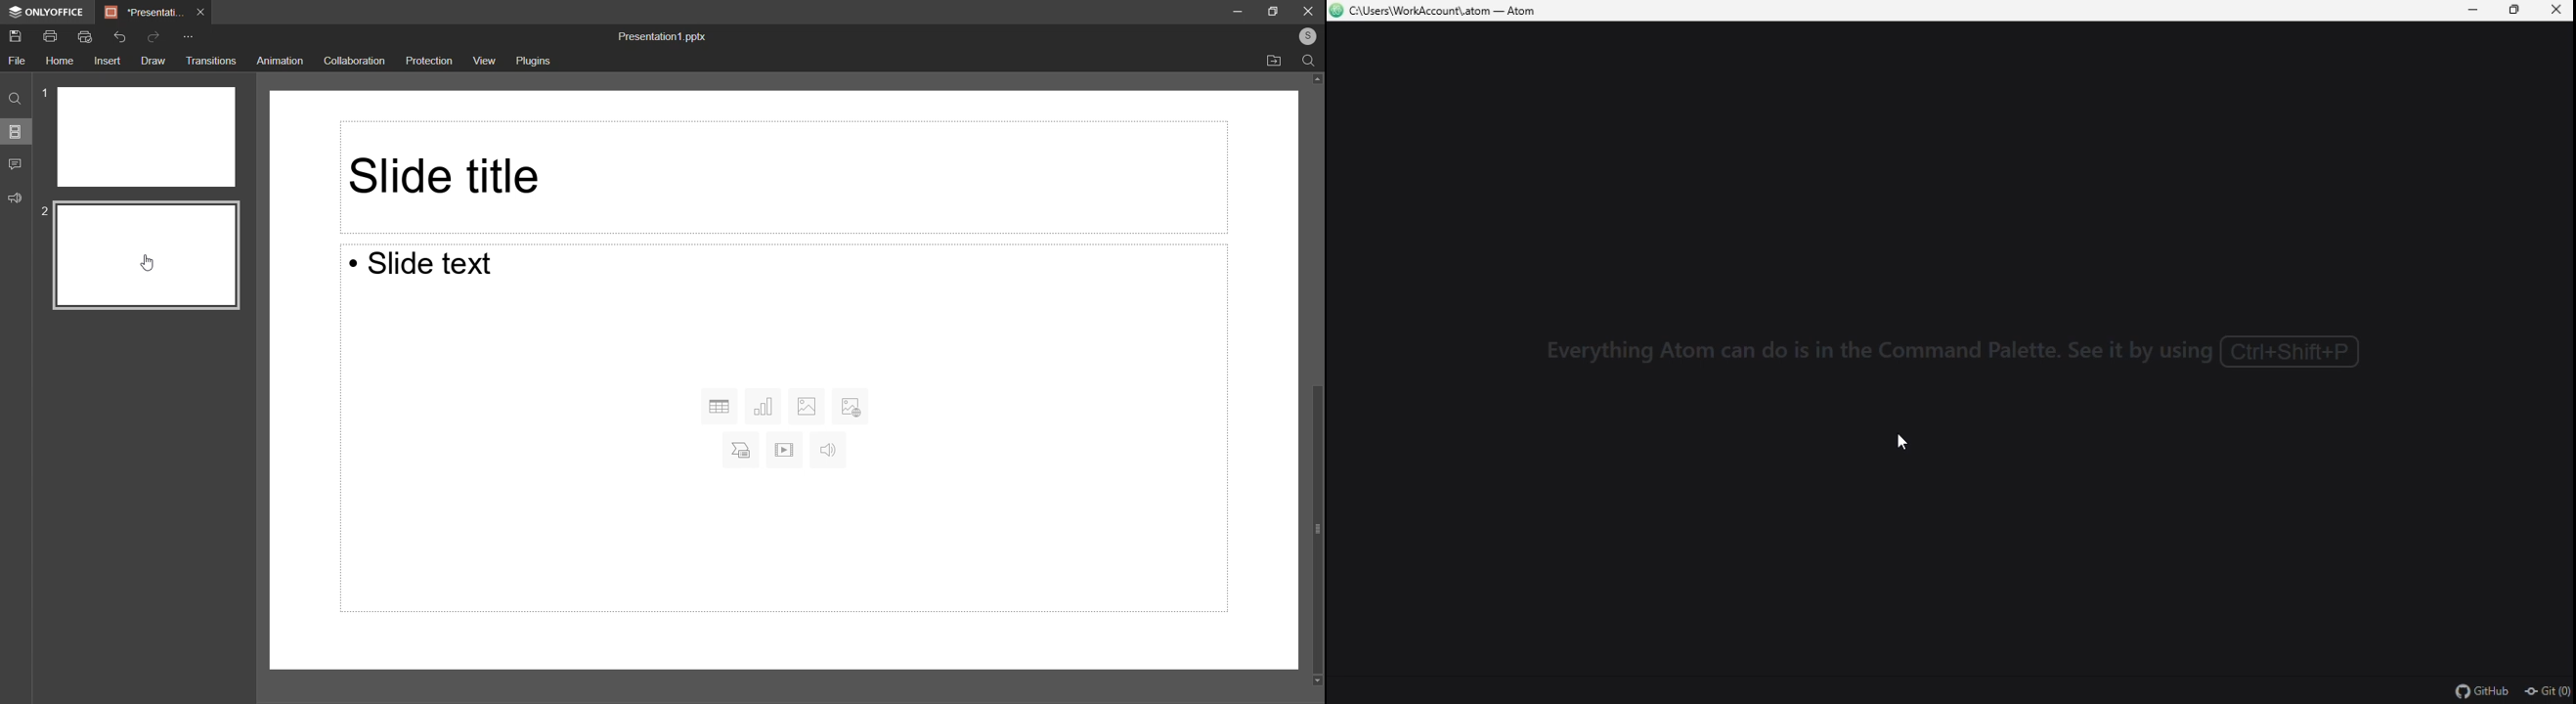  Describe the element at coordinates (19, 60) in the screenshot. I see `File` at that location.